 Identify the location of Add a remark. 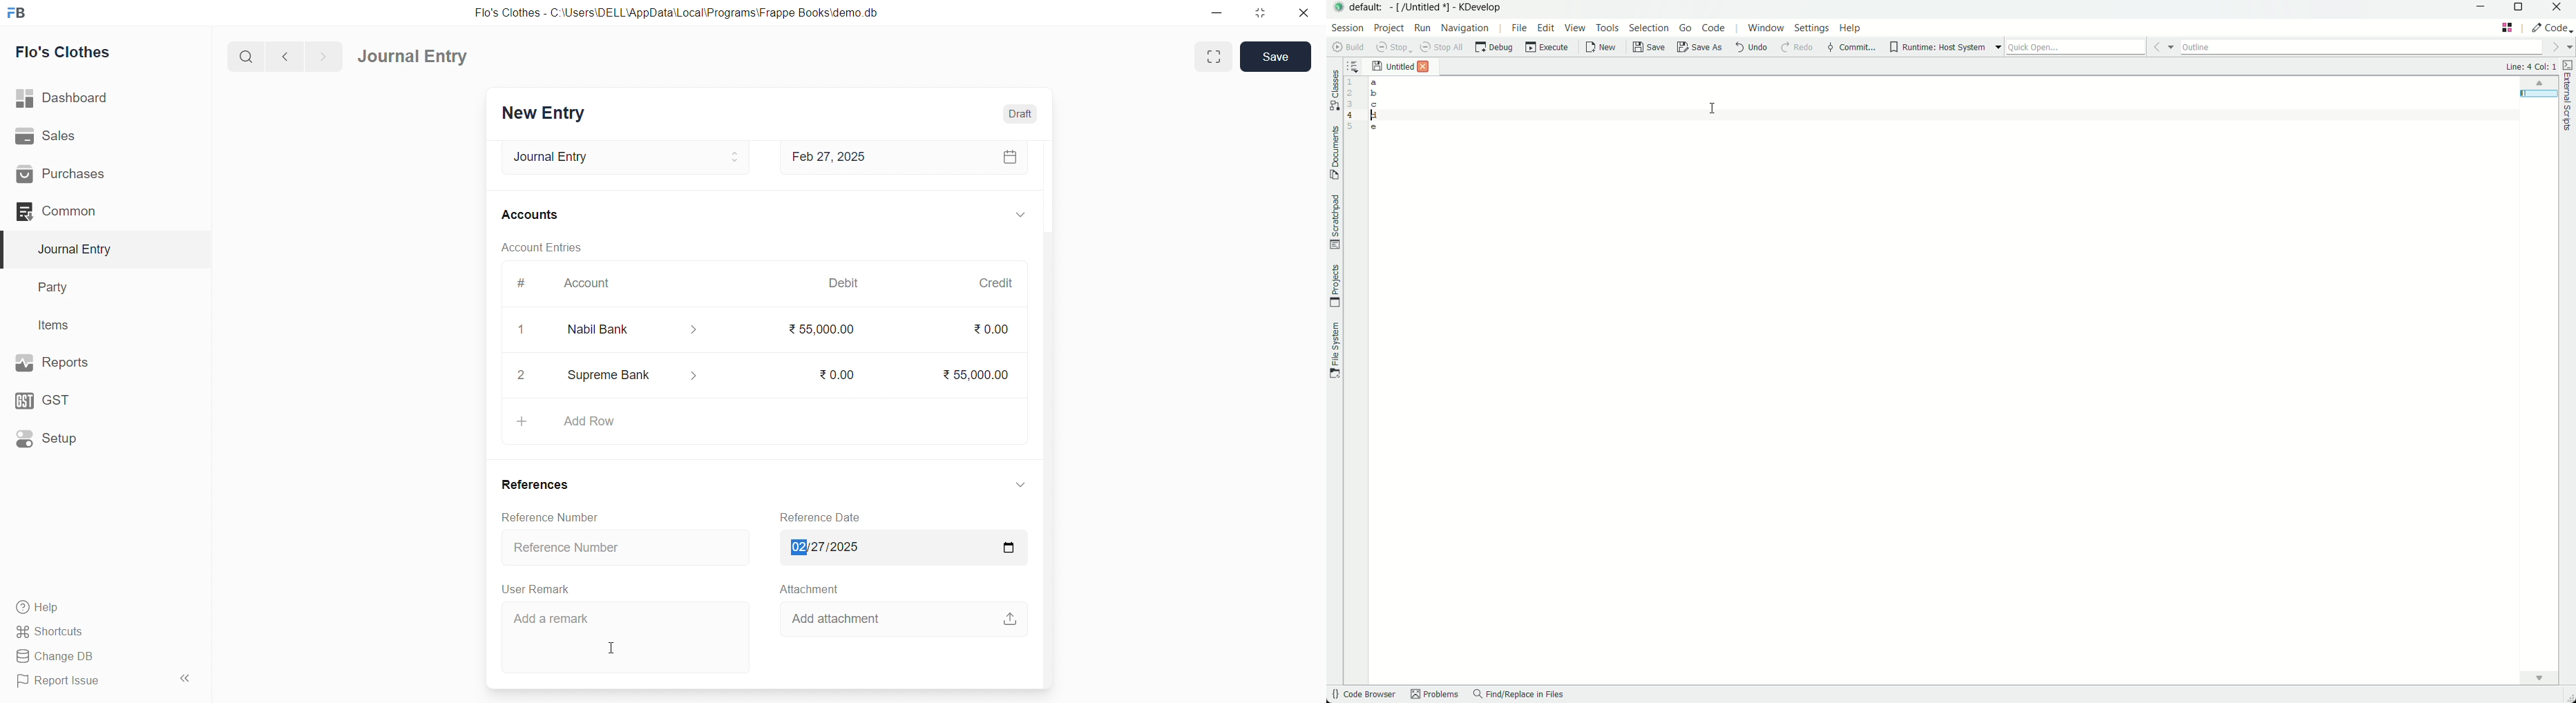
(629, 636).